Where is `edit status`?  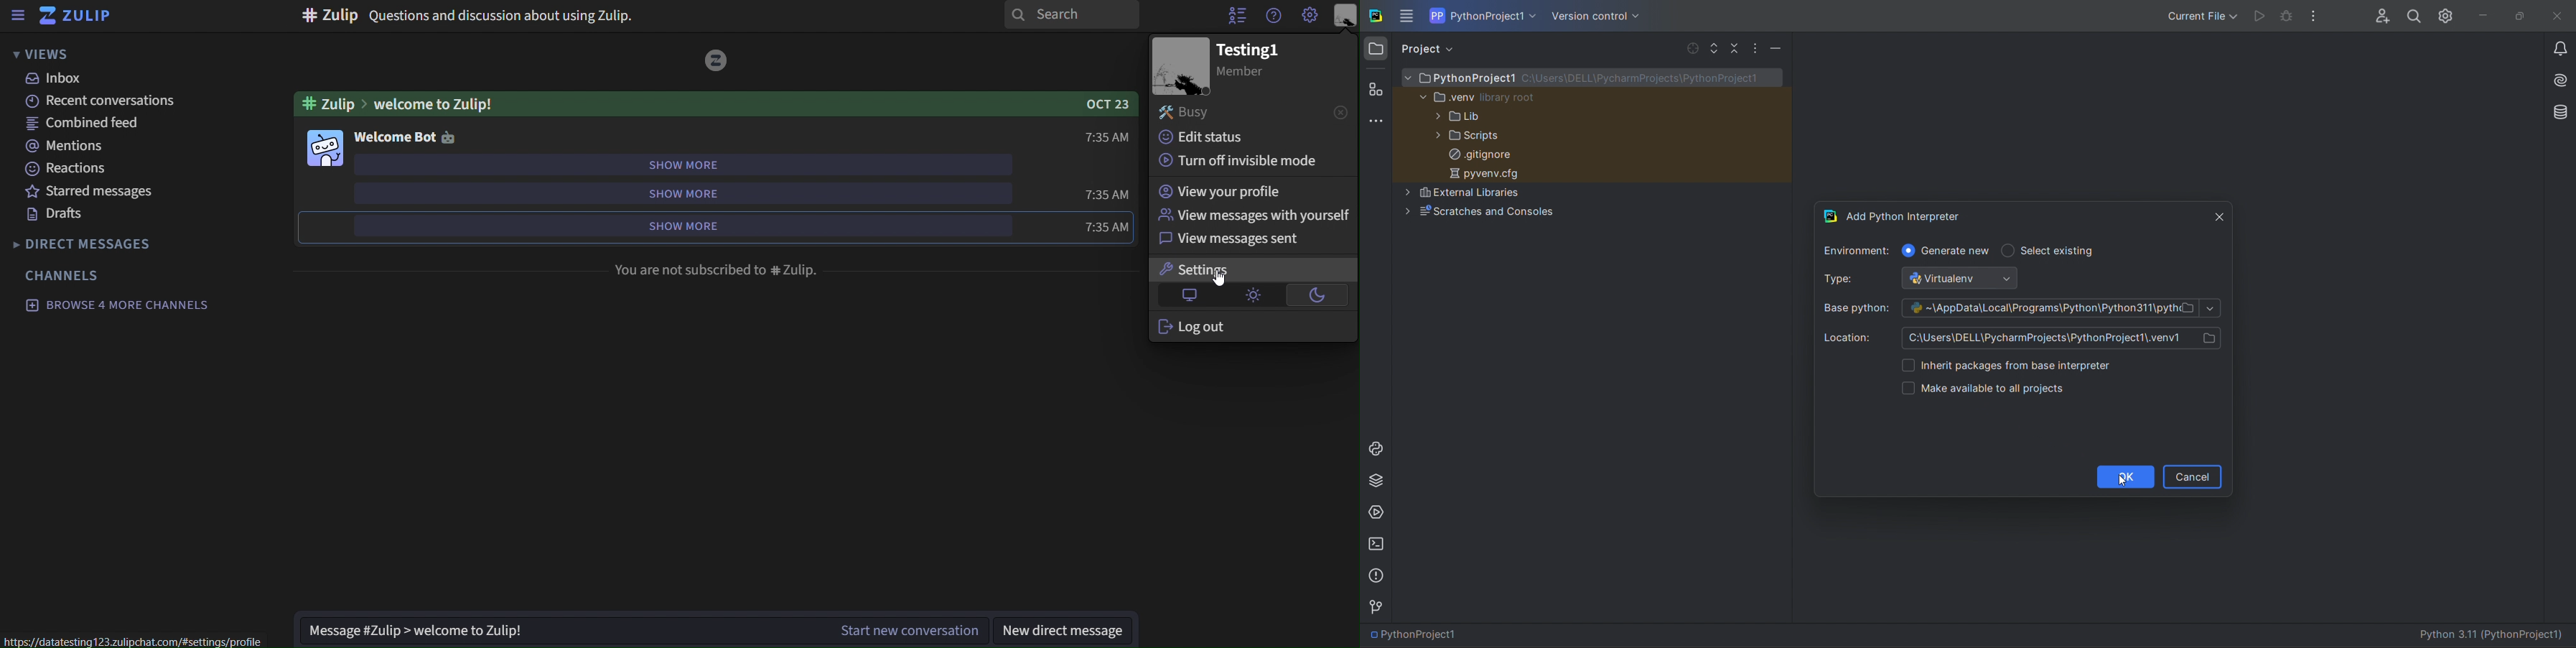
edit status is located at coordinates (1235, 137).